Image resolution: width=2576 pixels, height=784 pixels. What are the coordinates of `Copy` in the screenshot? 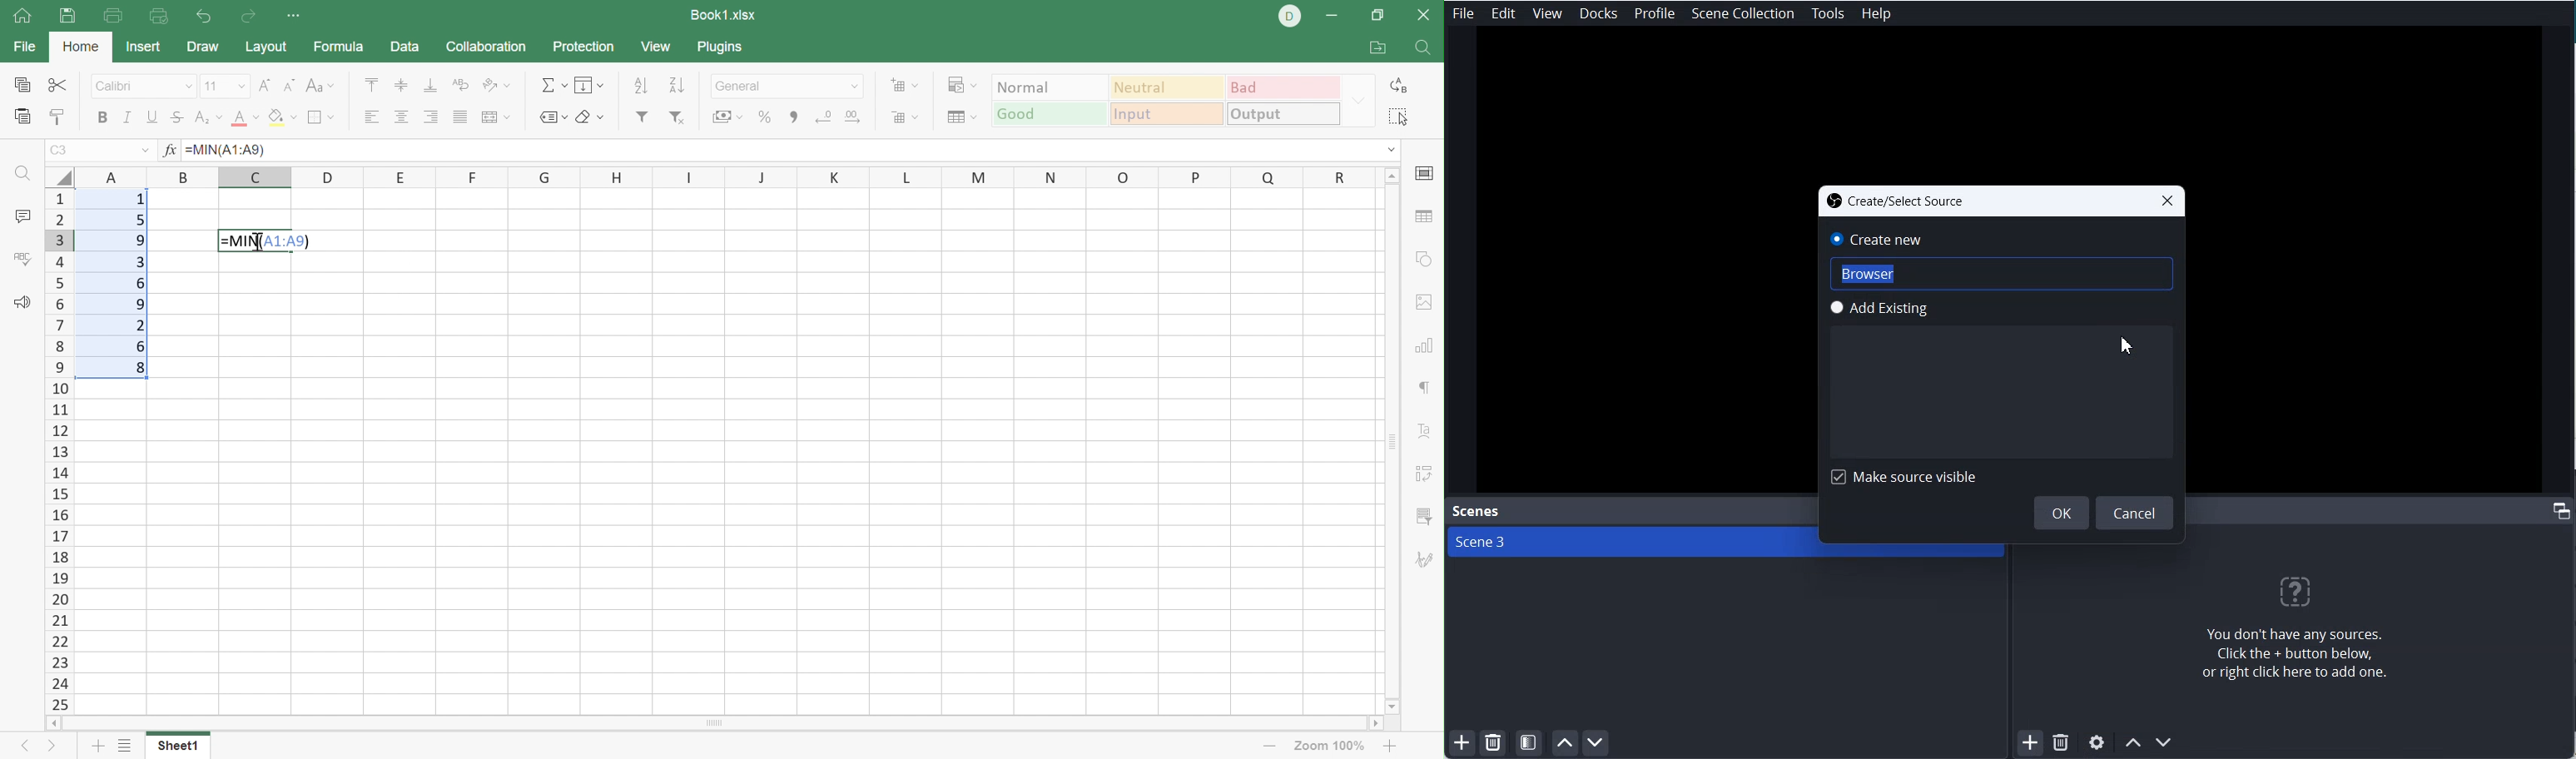 It's located at (19, 86).